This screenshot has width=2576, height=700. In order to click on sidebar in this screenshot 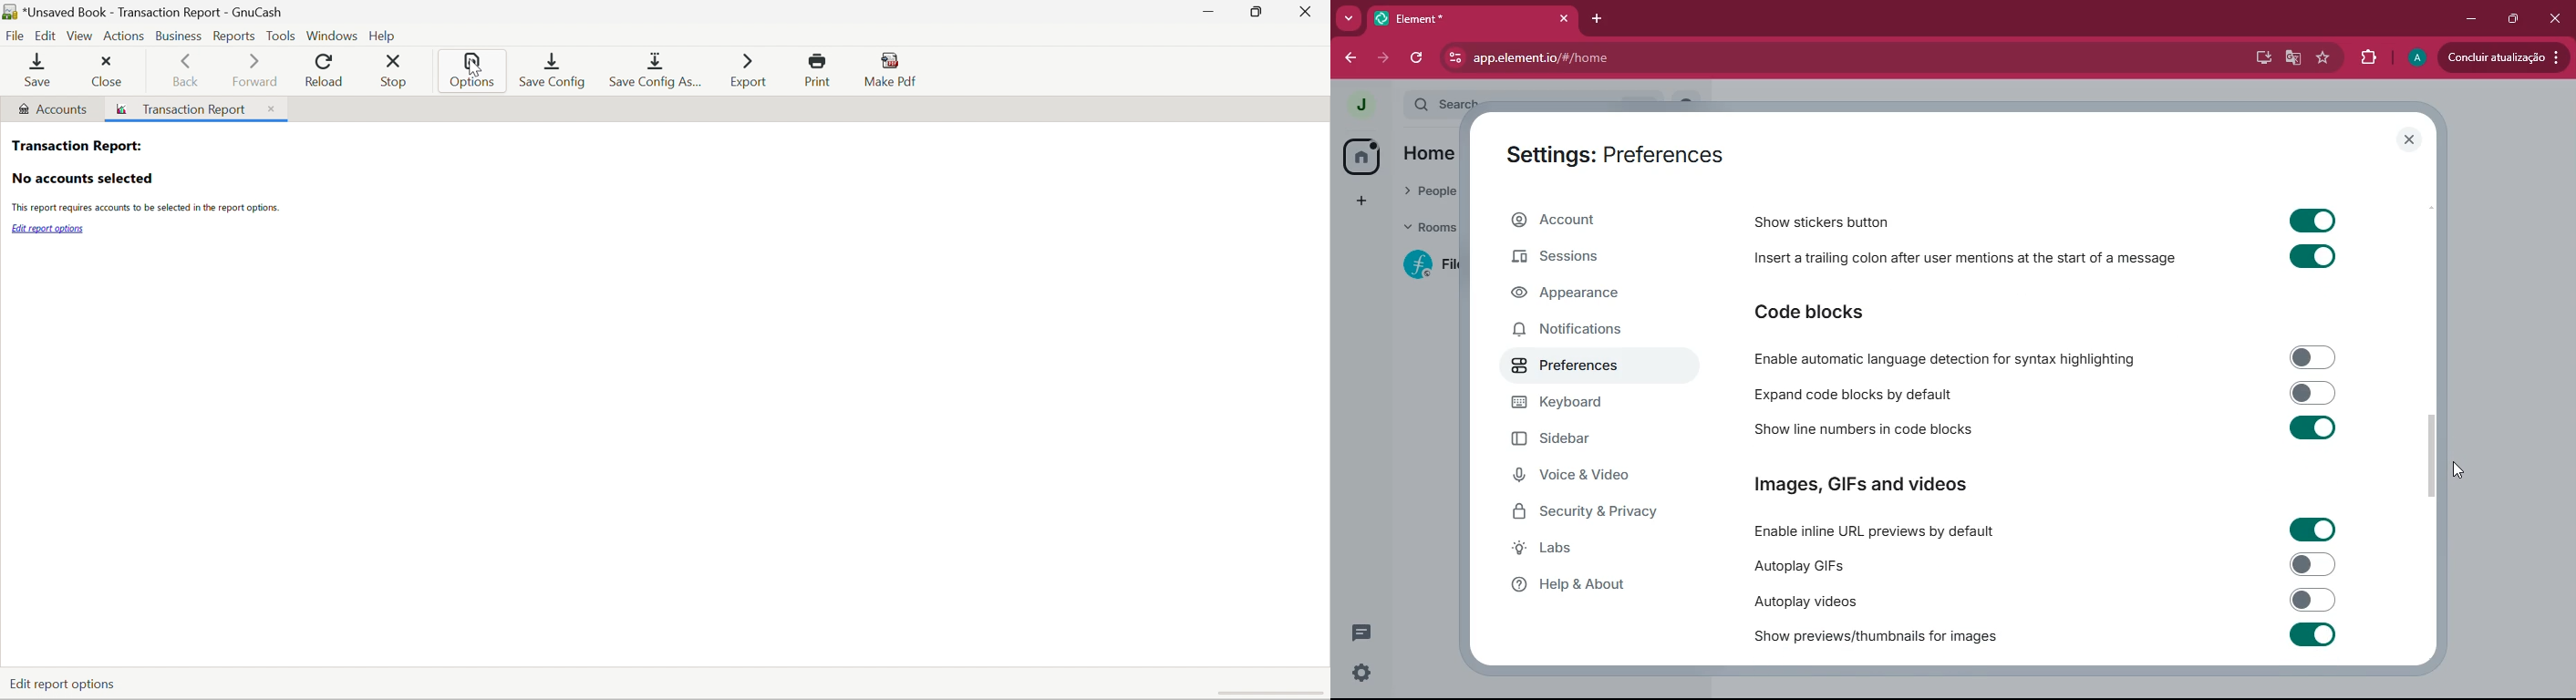, I will do `click(1594, 443)`.